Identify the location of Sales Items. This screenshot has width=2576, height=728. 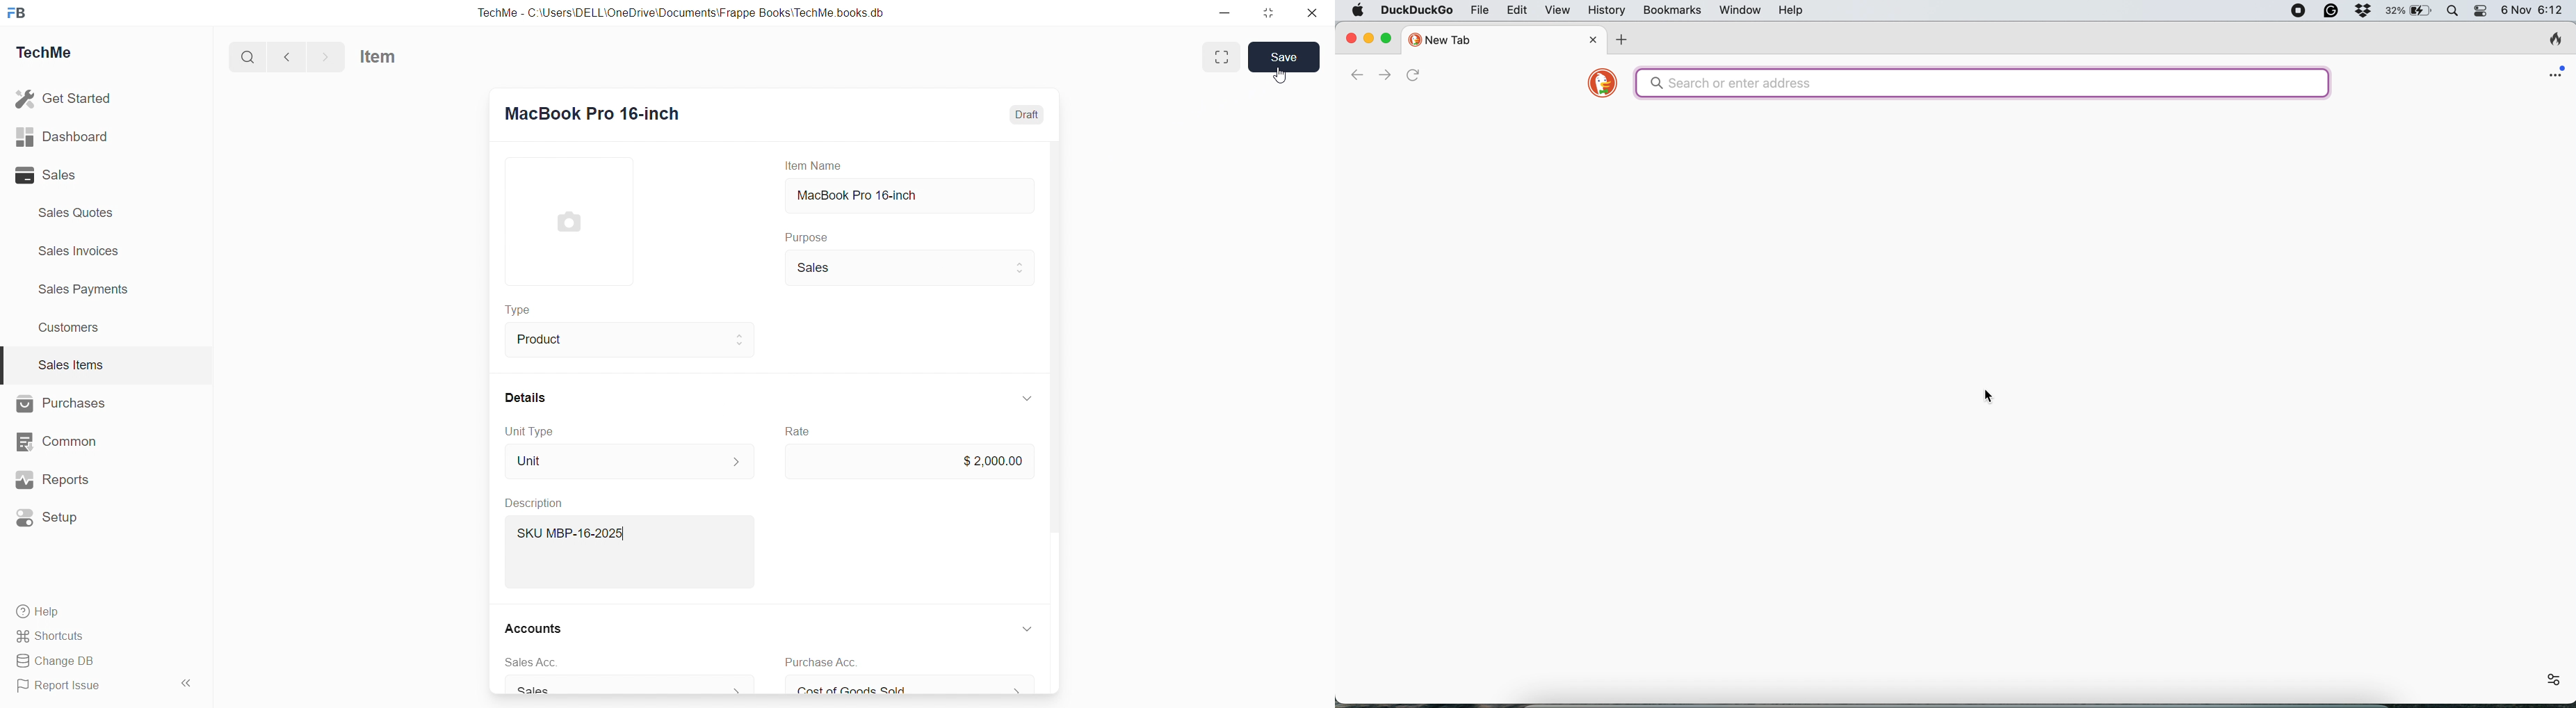
(71, 364).